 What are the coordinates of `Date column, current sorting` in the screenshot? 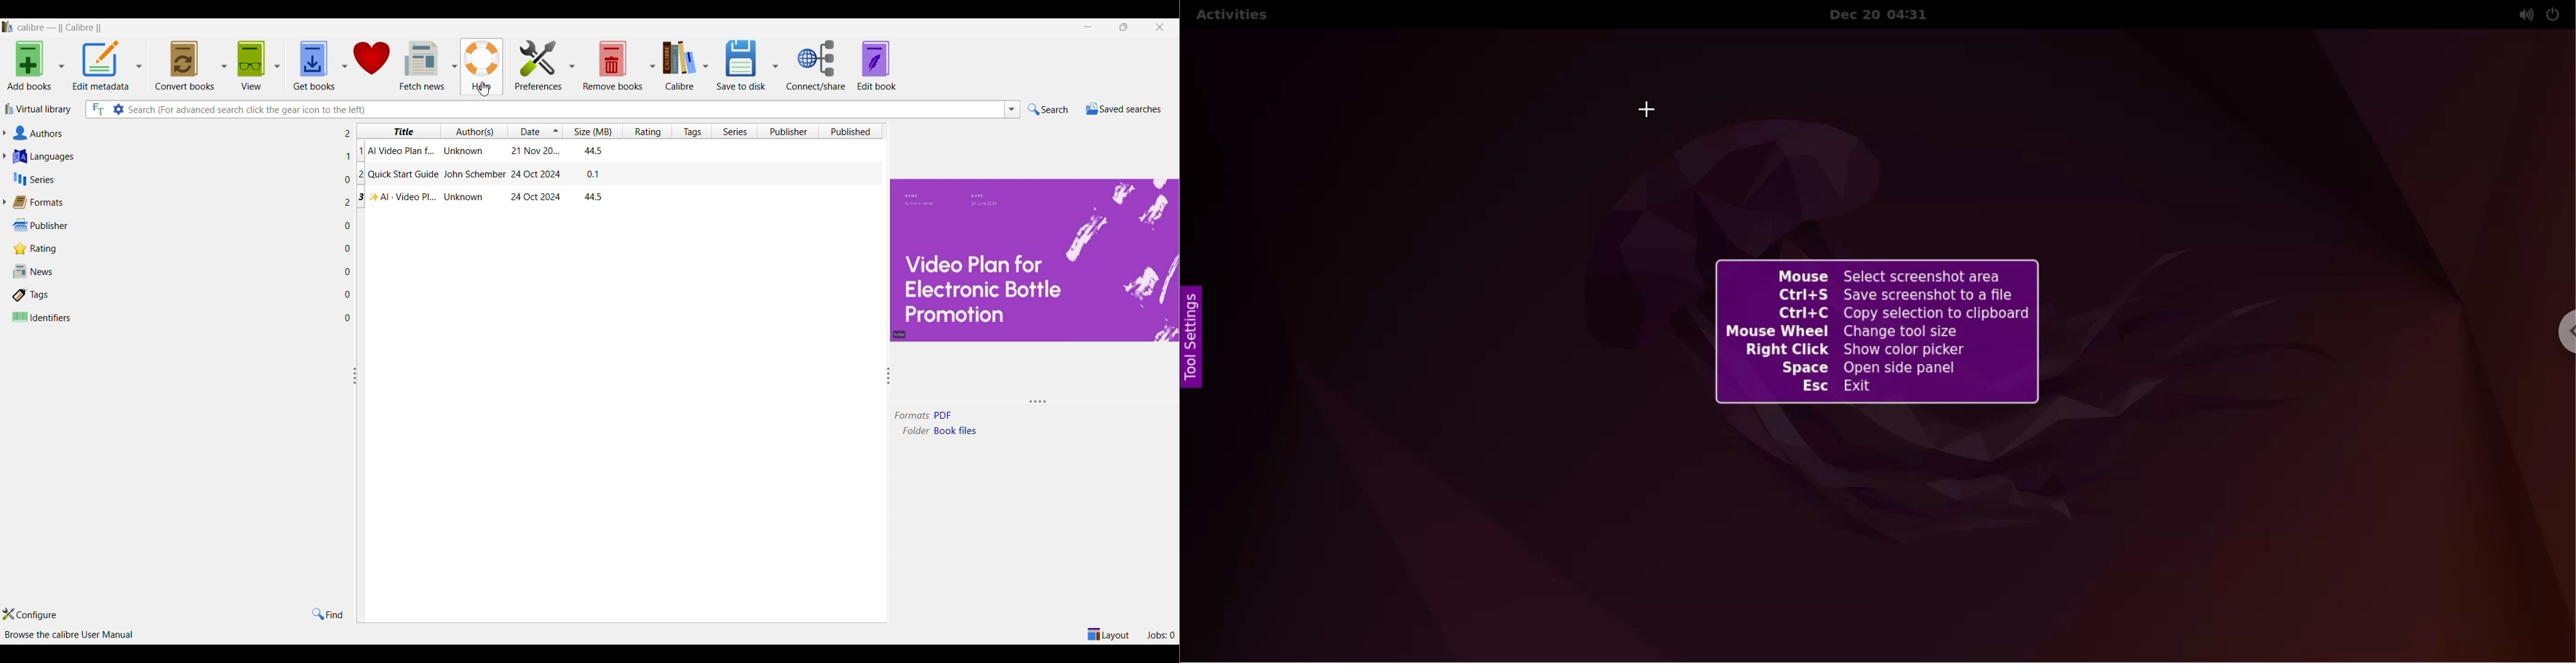 It's located at (536, 131).